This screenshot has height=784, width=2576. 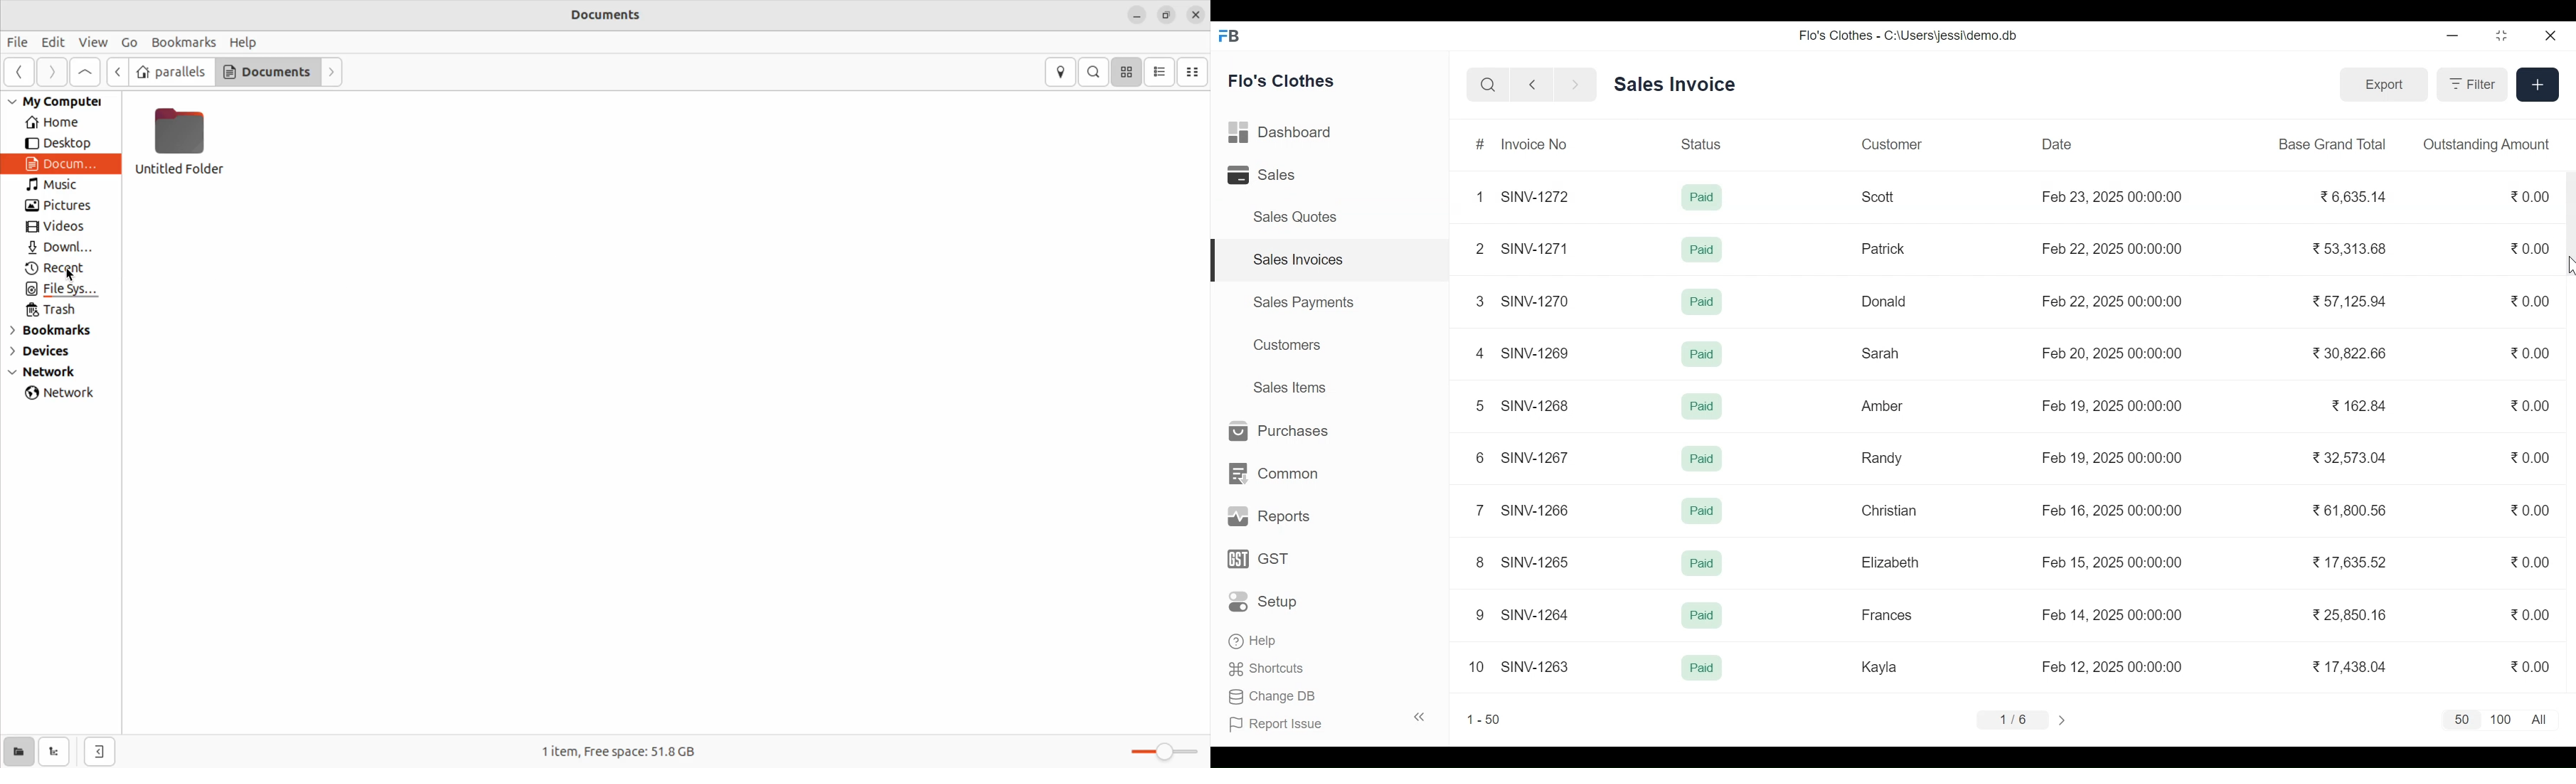 What do you see at coordinates (2531, 406) in the screenshot?
I see `0.00` at bounding box center [2531, 406].